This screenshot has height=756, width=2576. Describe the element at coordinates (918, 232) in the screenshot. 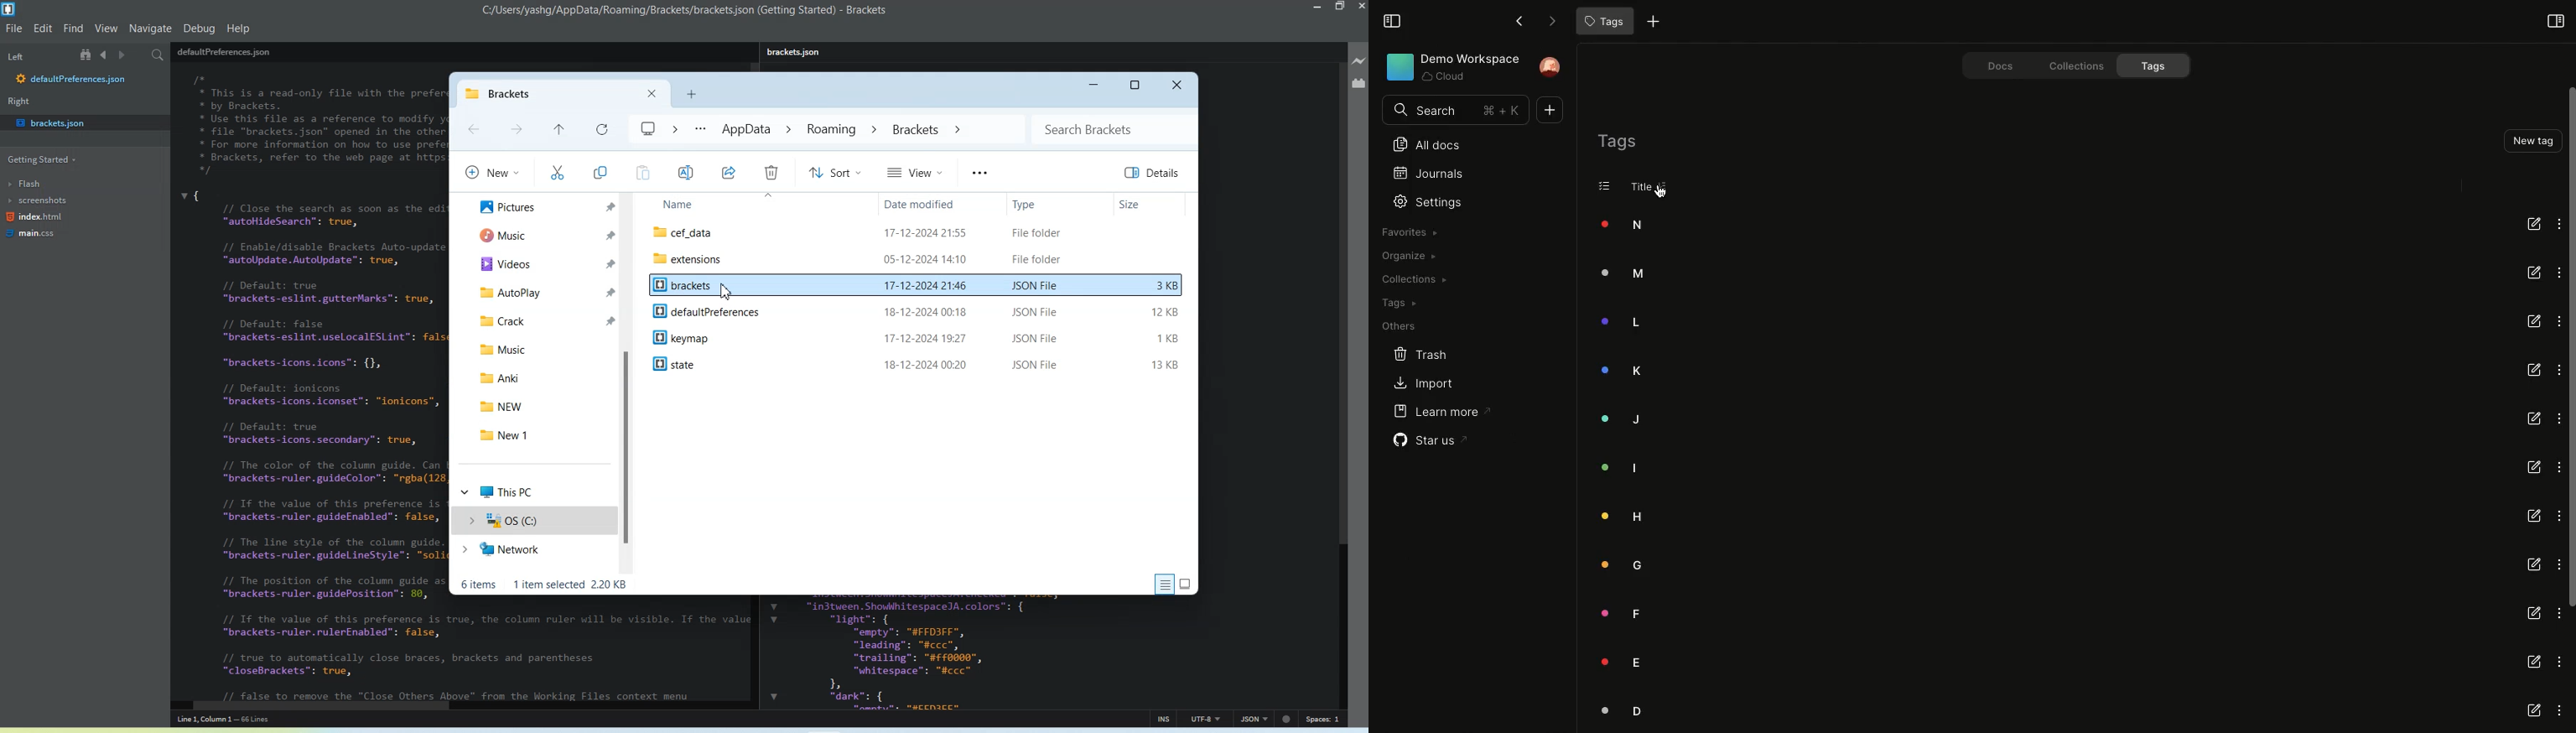

I see `File` at that location.